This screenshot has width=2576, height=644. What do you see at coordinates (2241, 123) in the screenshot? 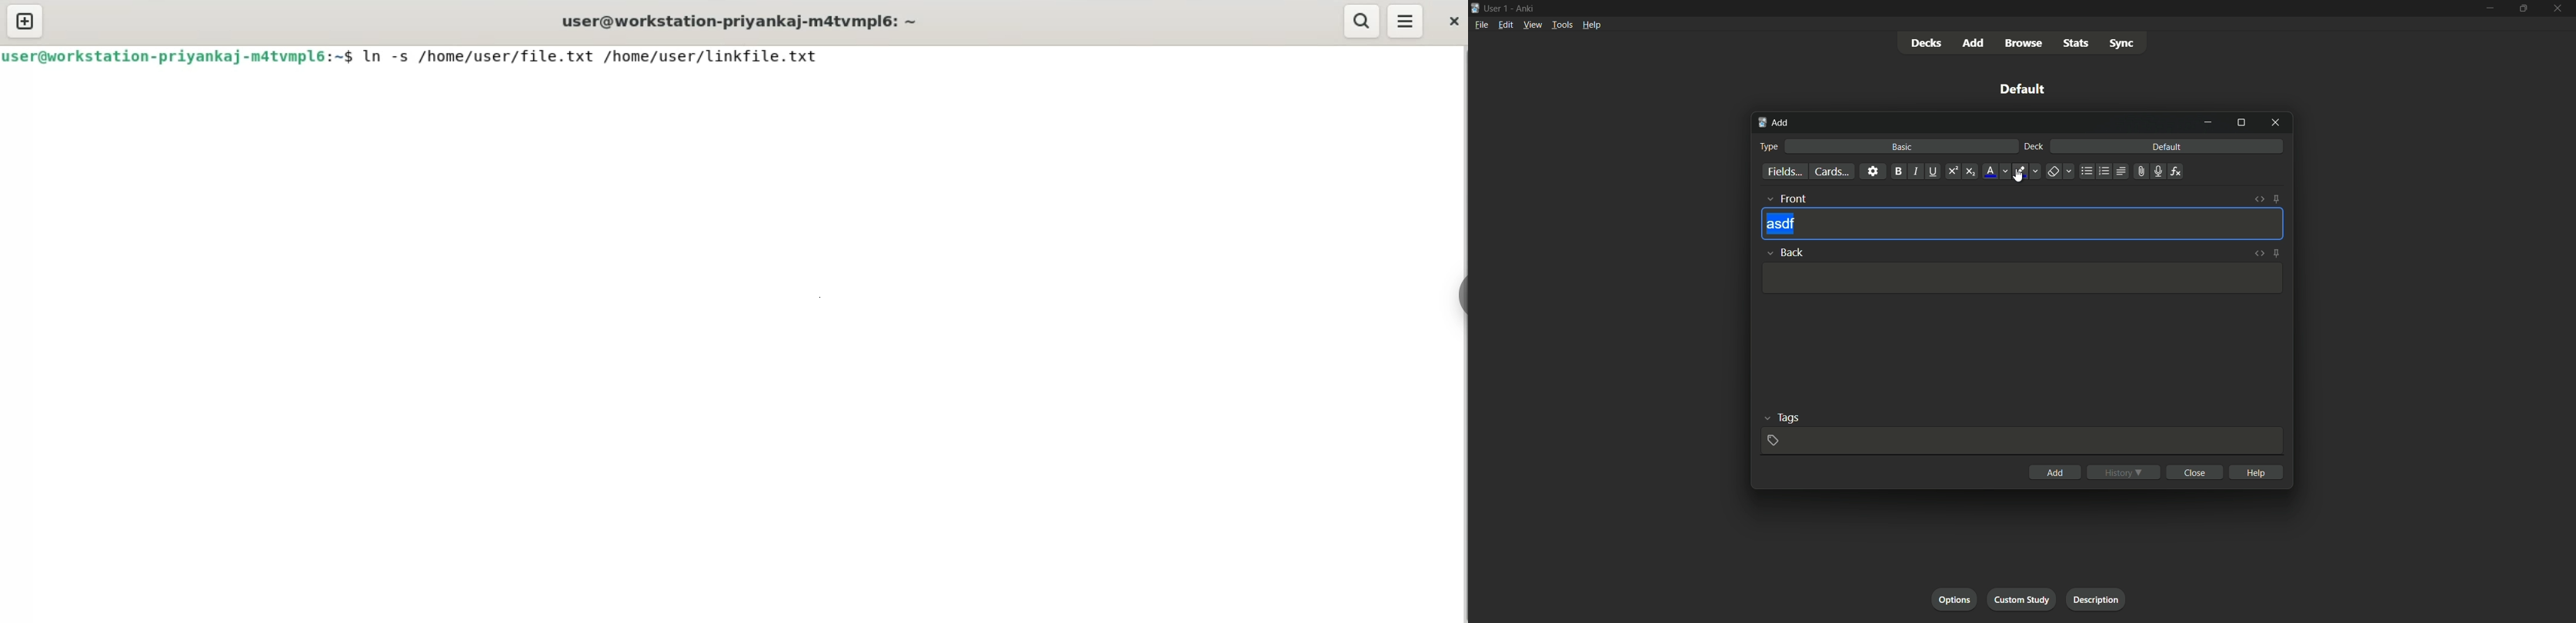
I see `maximize` at bounding box center [2241, 123].